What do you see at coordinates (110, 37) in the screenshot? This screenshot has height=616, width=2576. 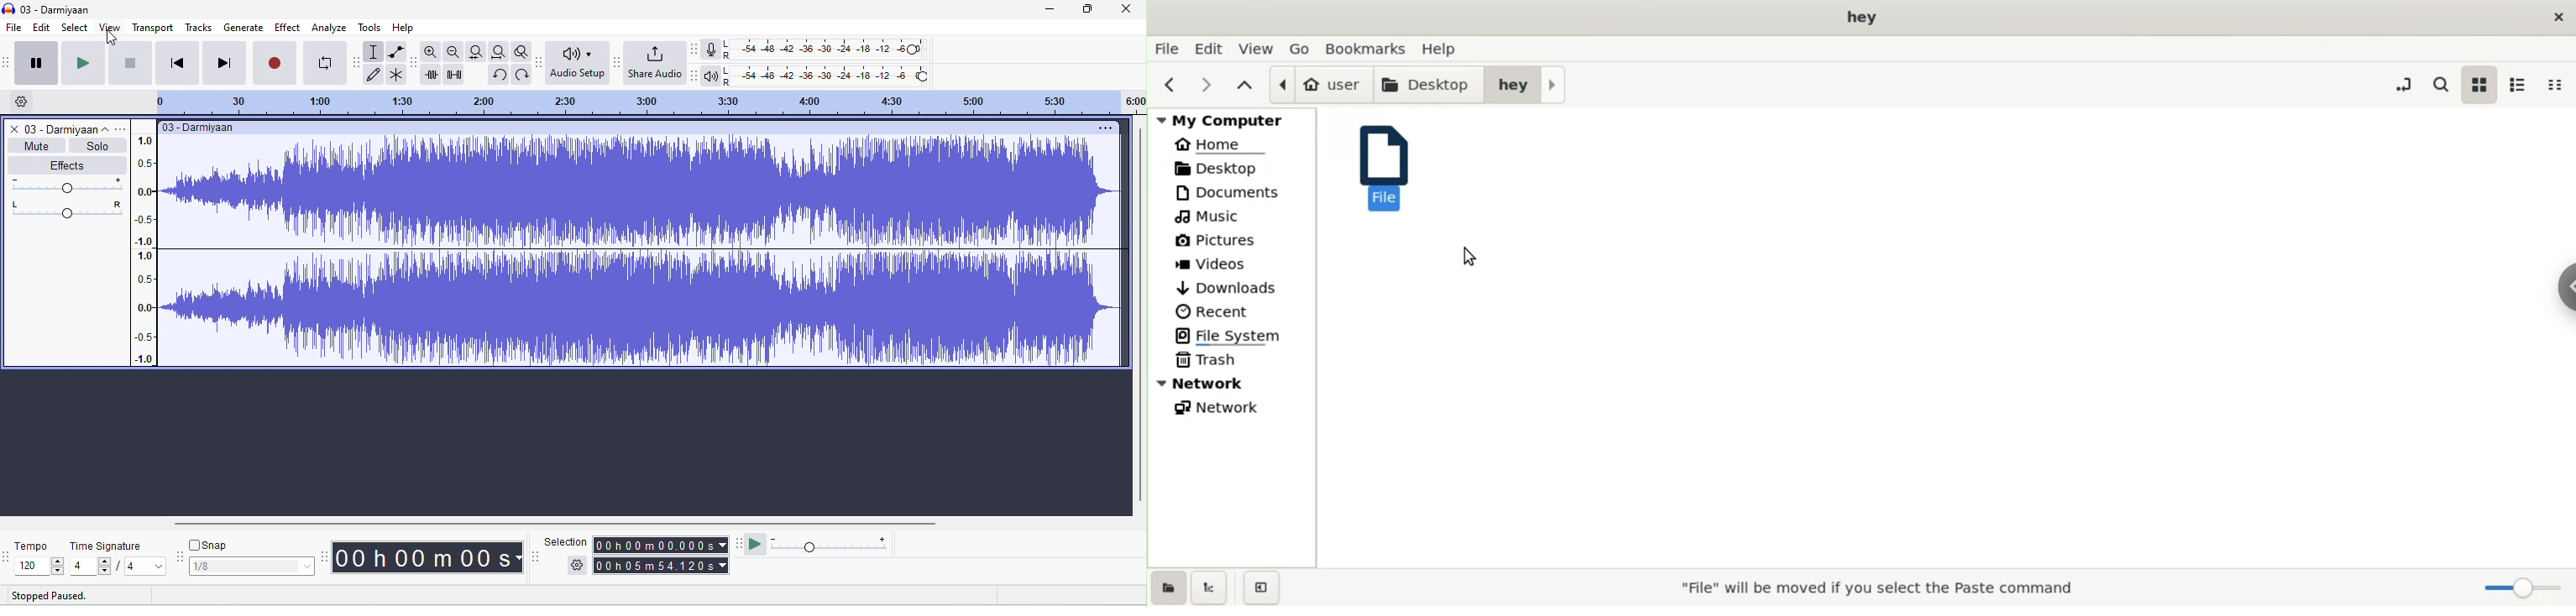 I see `cursor` at bounding box center [110, 37].